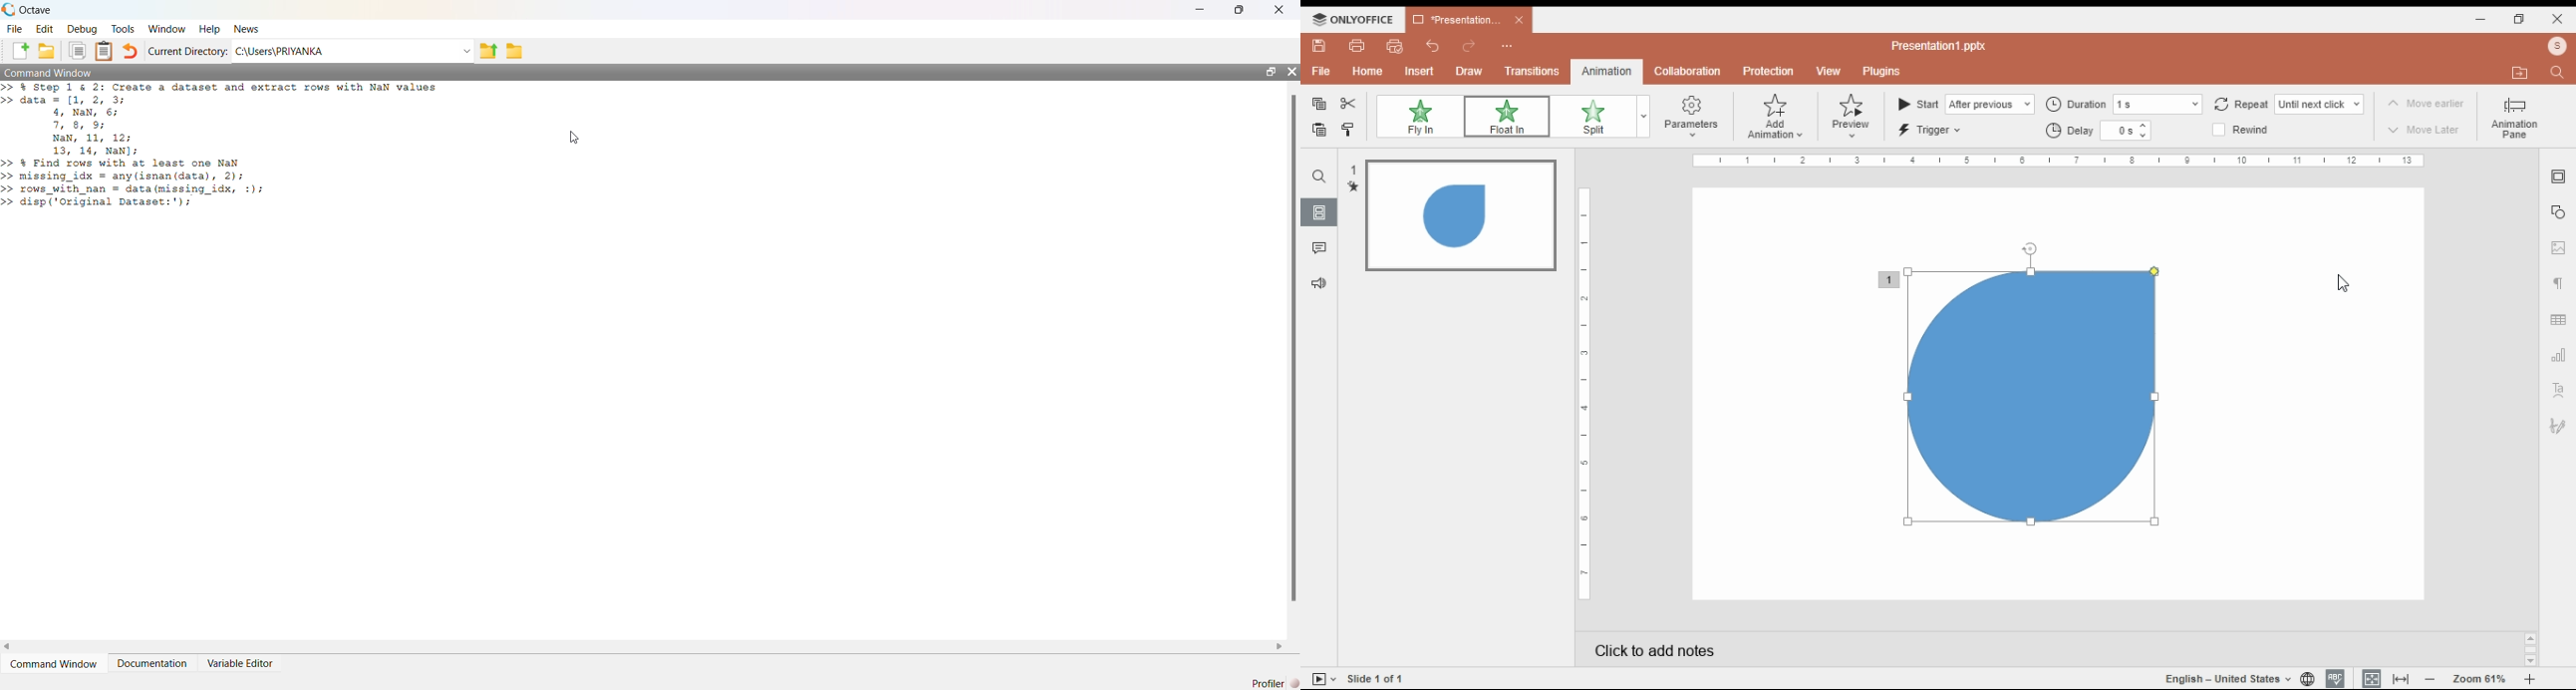  What do you see at coordinates (2427, 132) in the screenshot?
I see `move later` at bounding box center [2427, 132].